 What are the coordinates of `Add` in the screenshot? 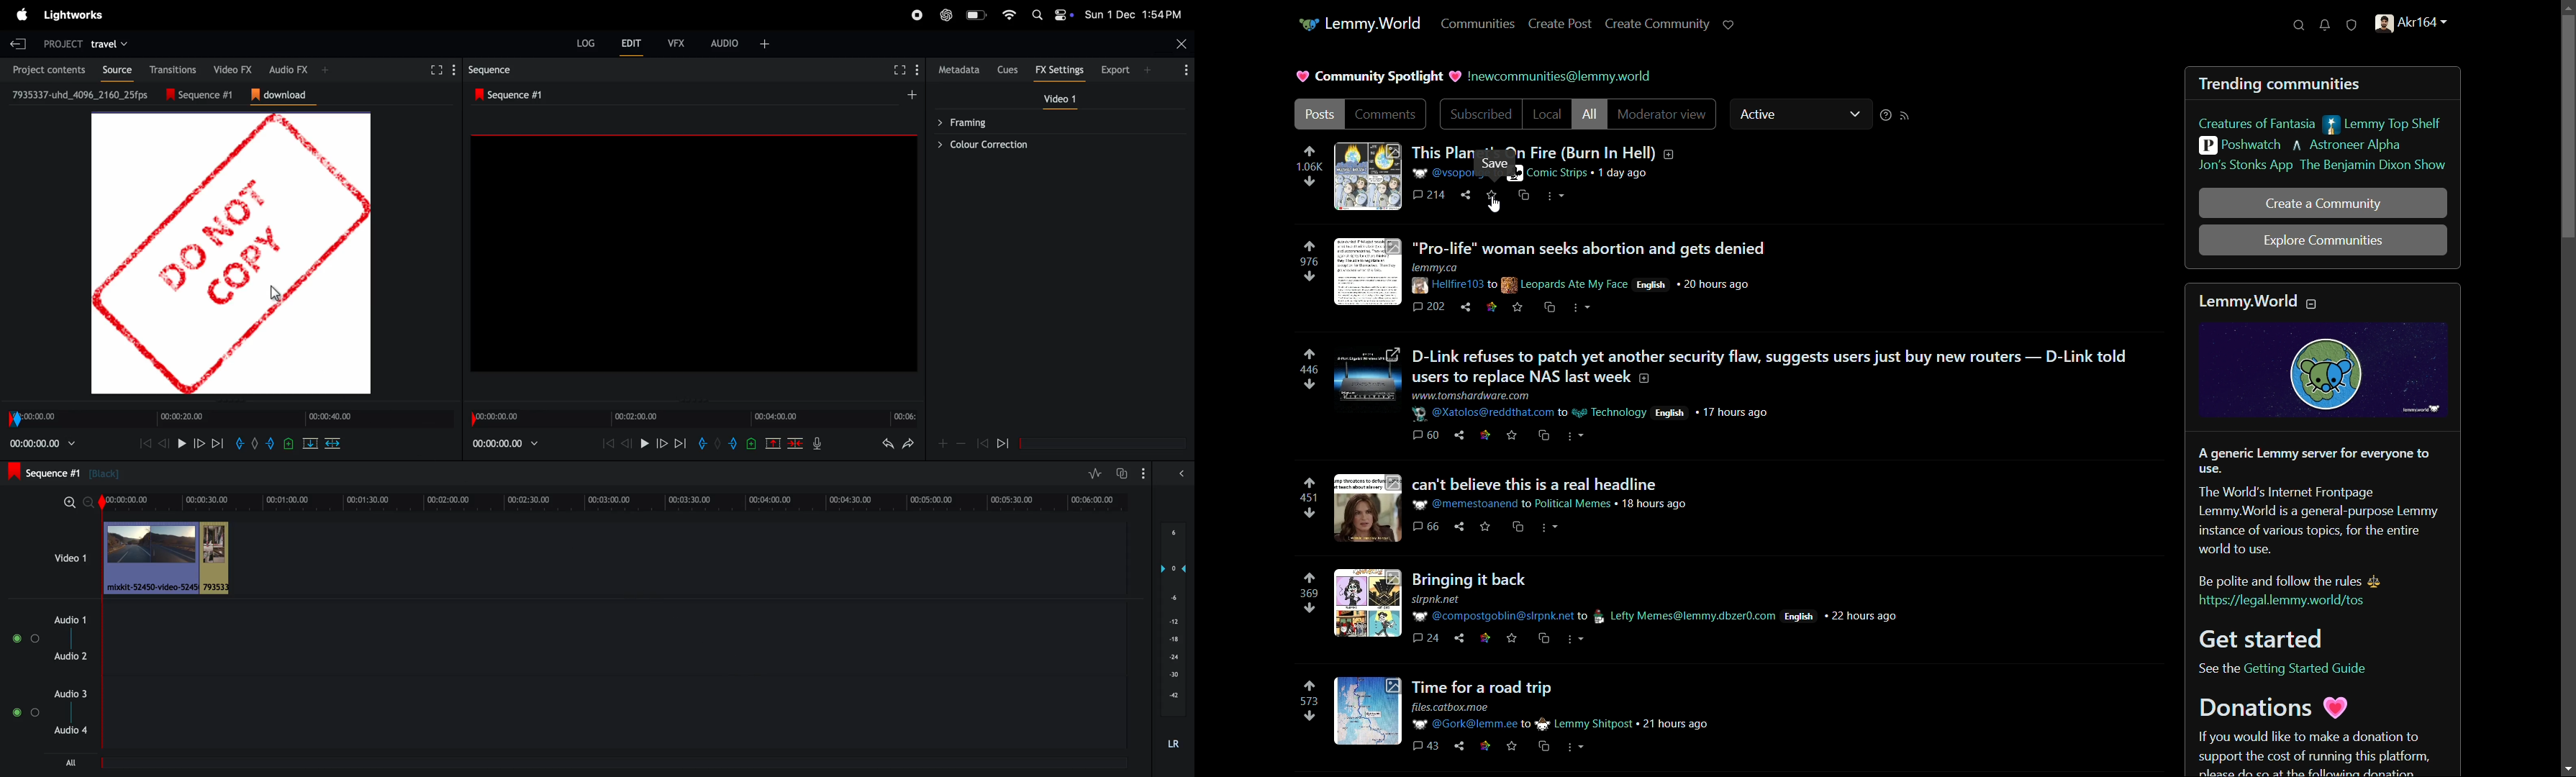 It's located at (765, 44).